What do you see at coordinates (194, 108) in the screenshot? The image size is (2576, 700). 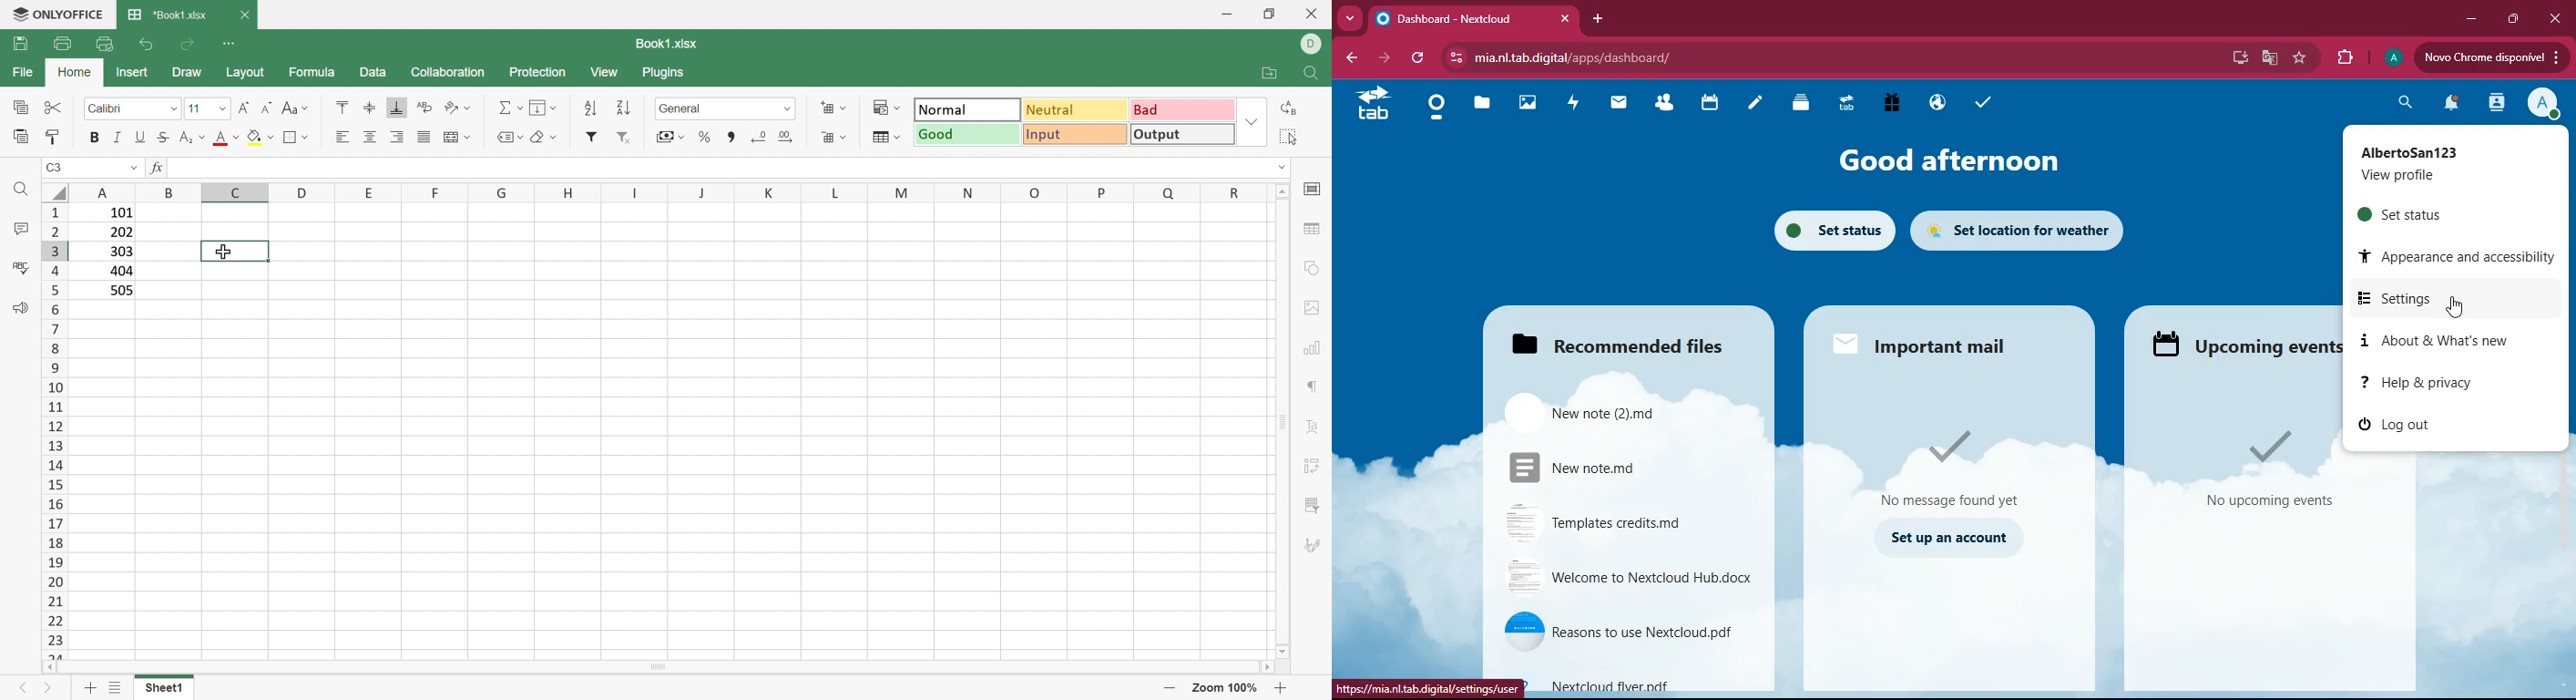 I see `11` at bounding box center [194, 108].